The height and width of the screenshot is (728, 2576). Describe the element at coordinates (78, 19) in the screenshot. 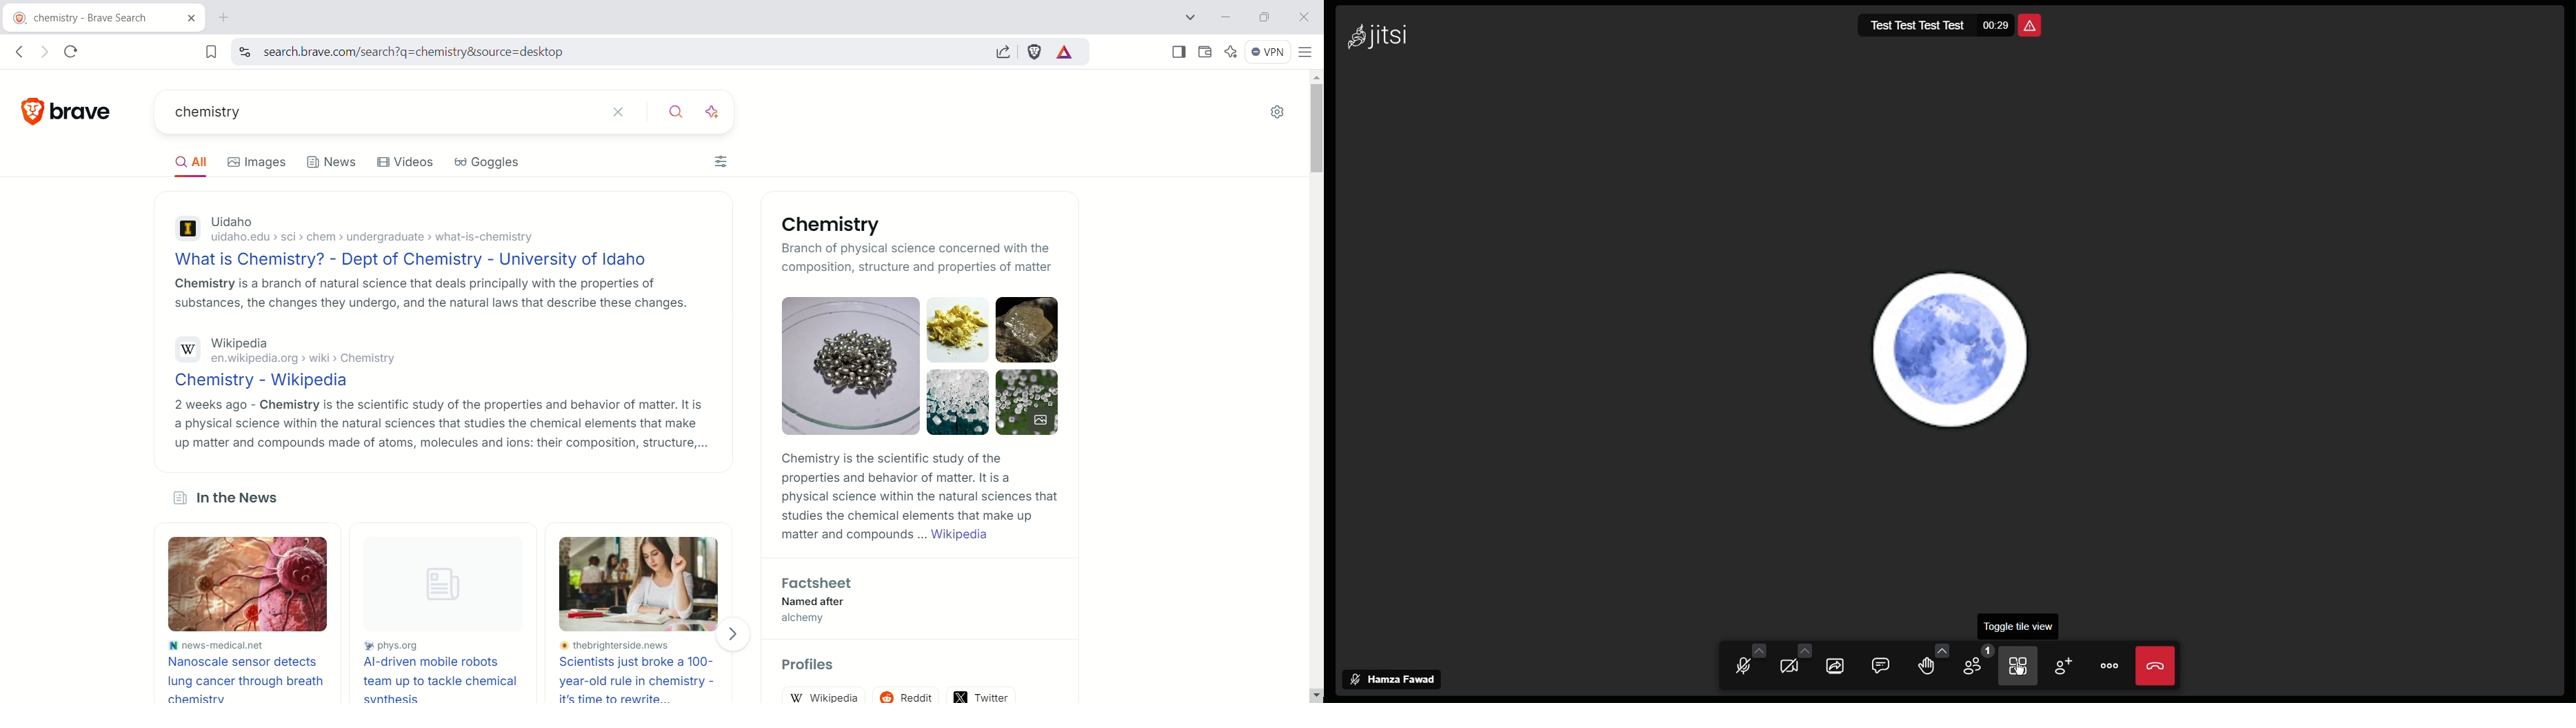

I see `chemistry - brave search` at that location.